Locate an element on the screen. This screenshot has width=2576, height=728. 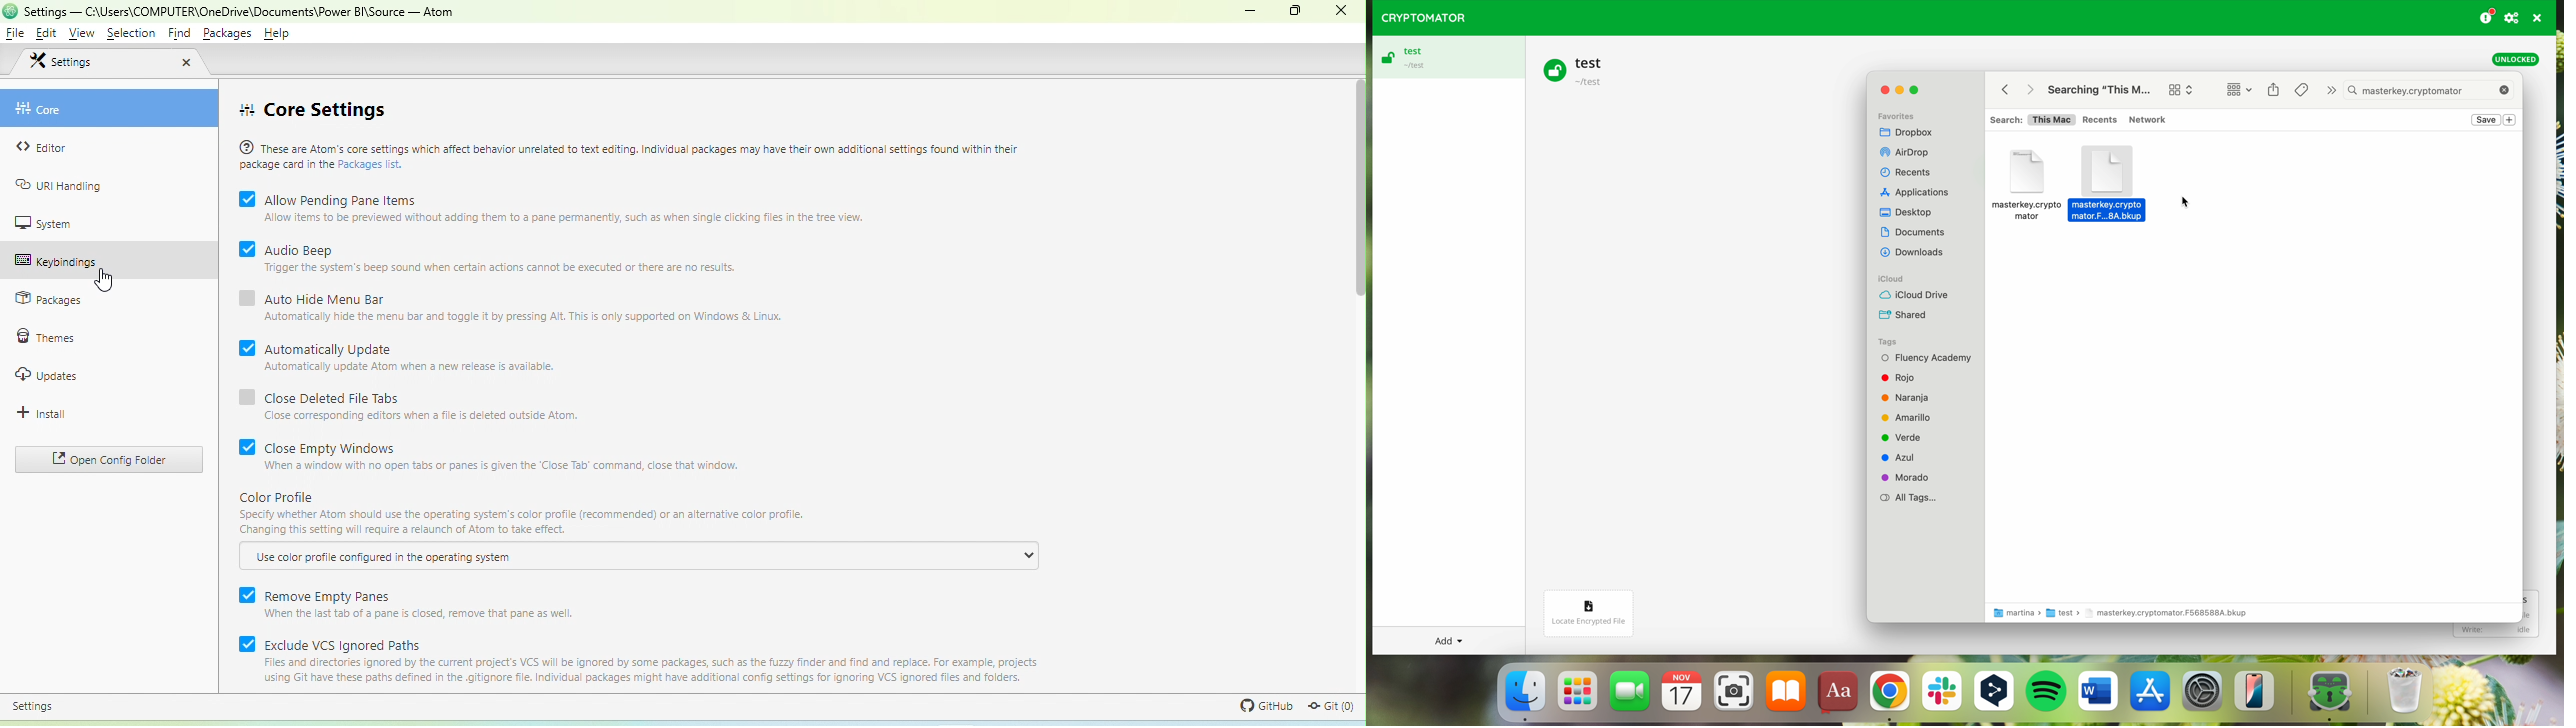
github is located at coordinates (1261, 706).